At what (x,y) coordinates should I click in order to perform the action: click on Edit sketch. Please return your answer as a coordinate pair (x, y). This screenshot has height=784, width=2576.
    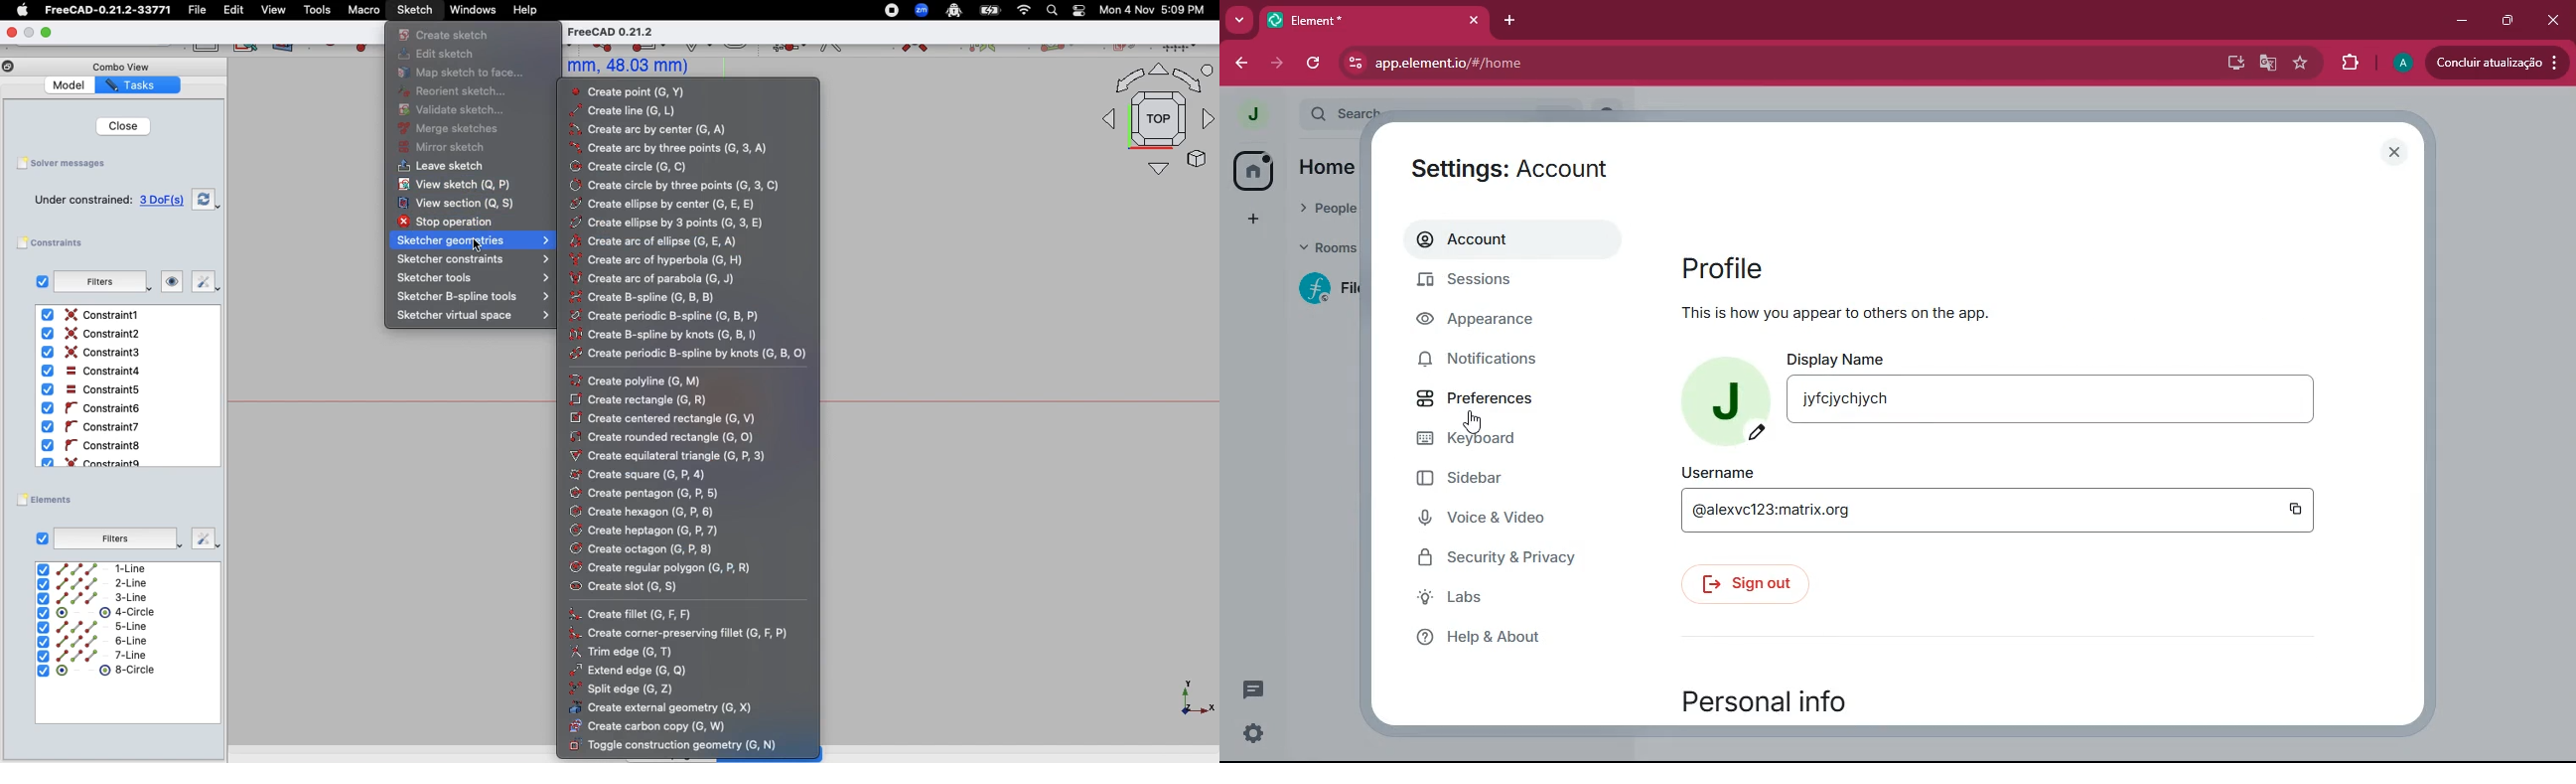
    Looking at the image, I should click on (439, 55).